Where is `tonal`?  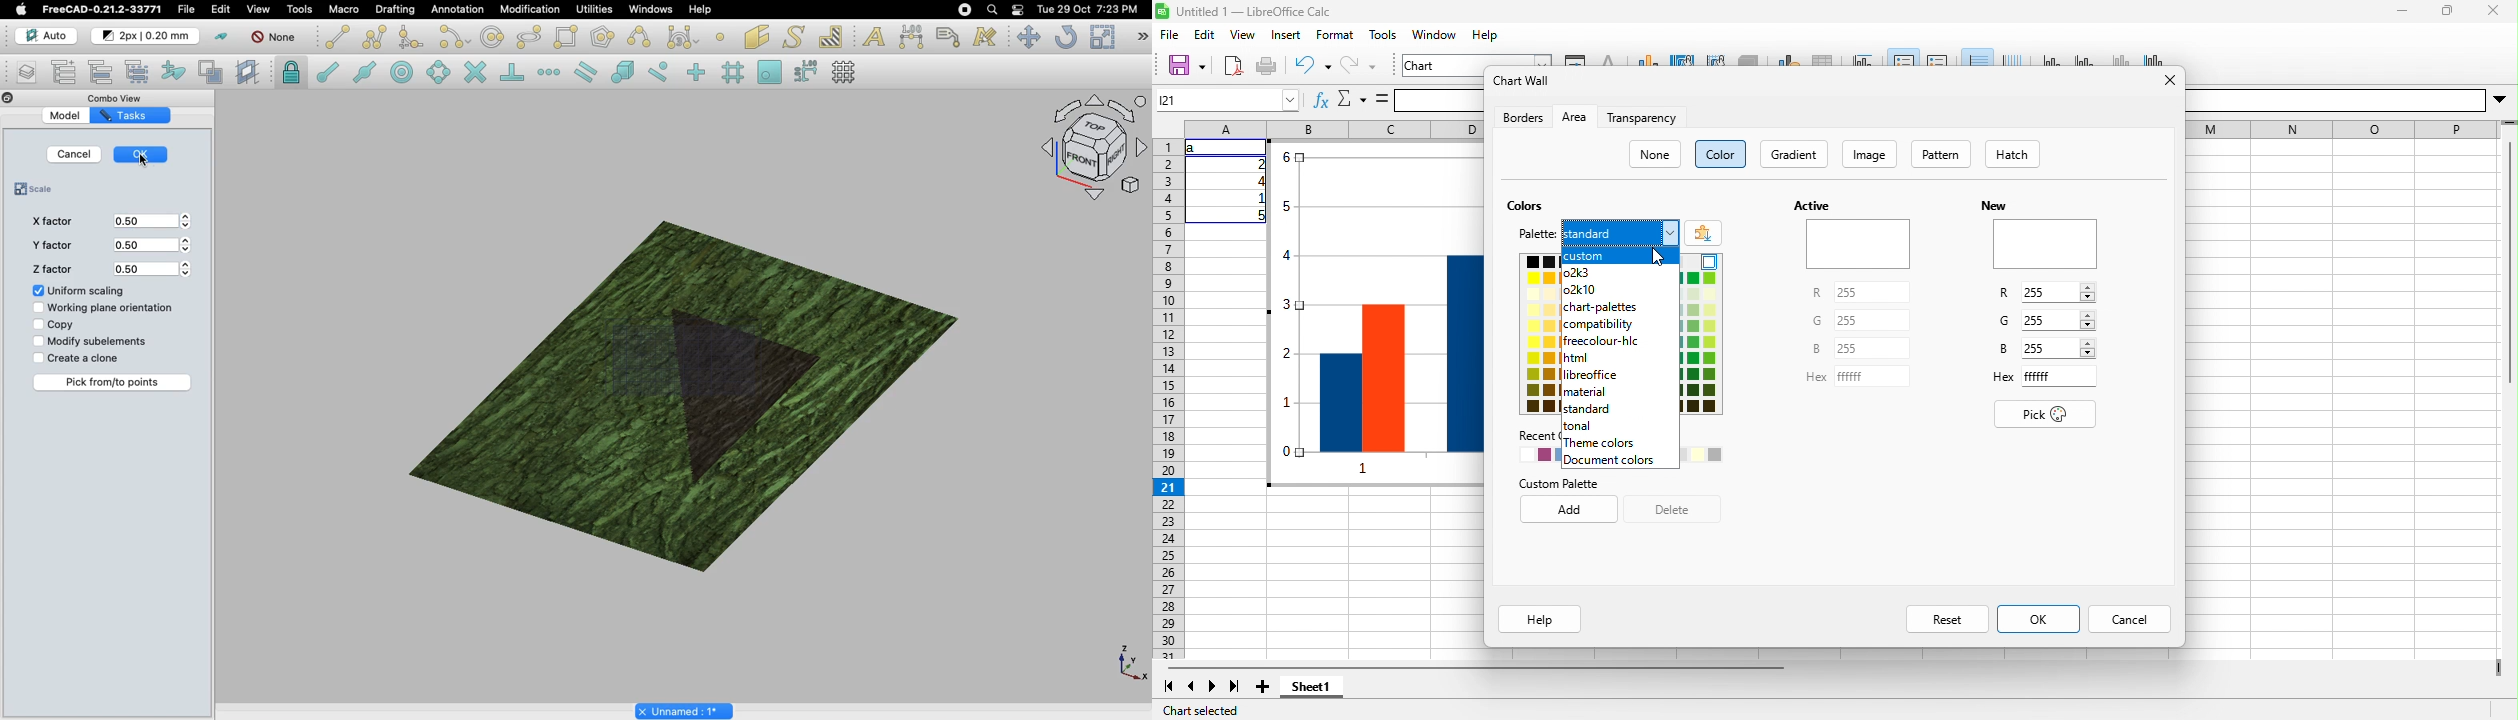 tonal is located at coordinates (1620, 426).